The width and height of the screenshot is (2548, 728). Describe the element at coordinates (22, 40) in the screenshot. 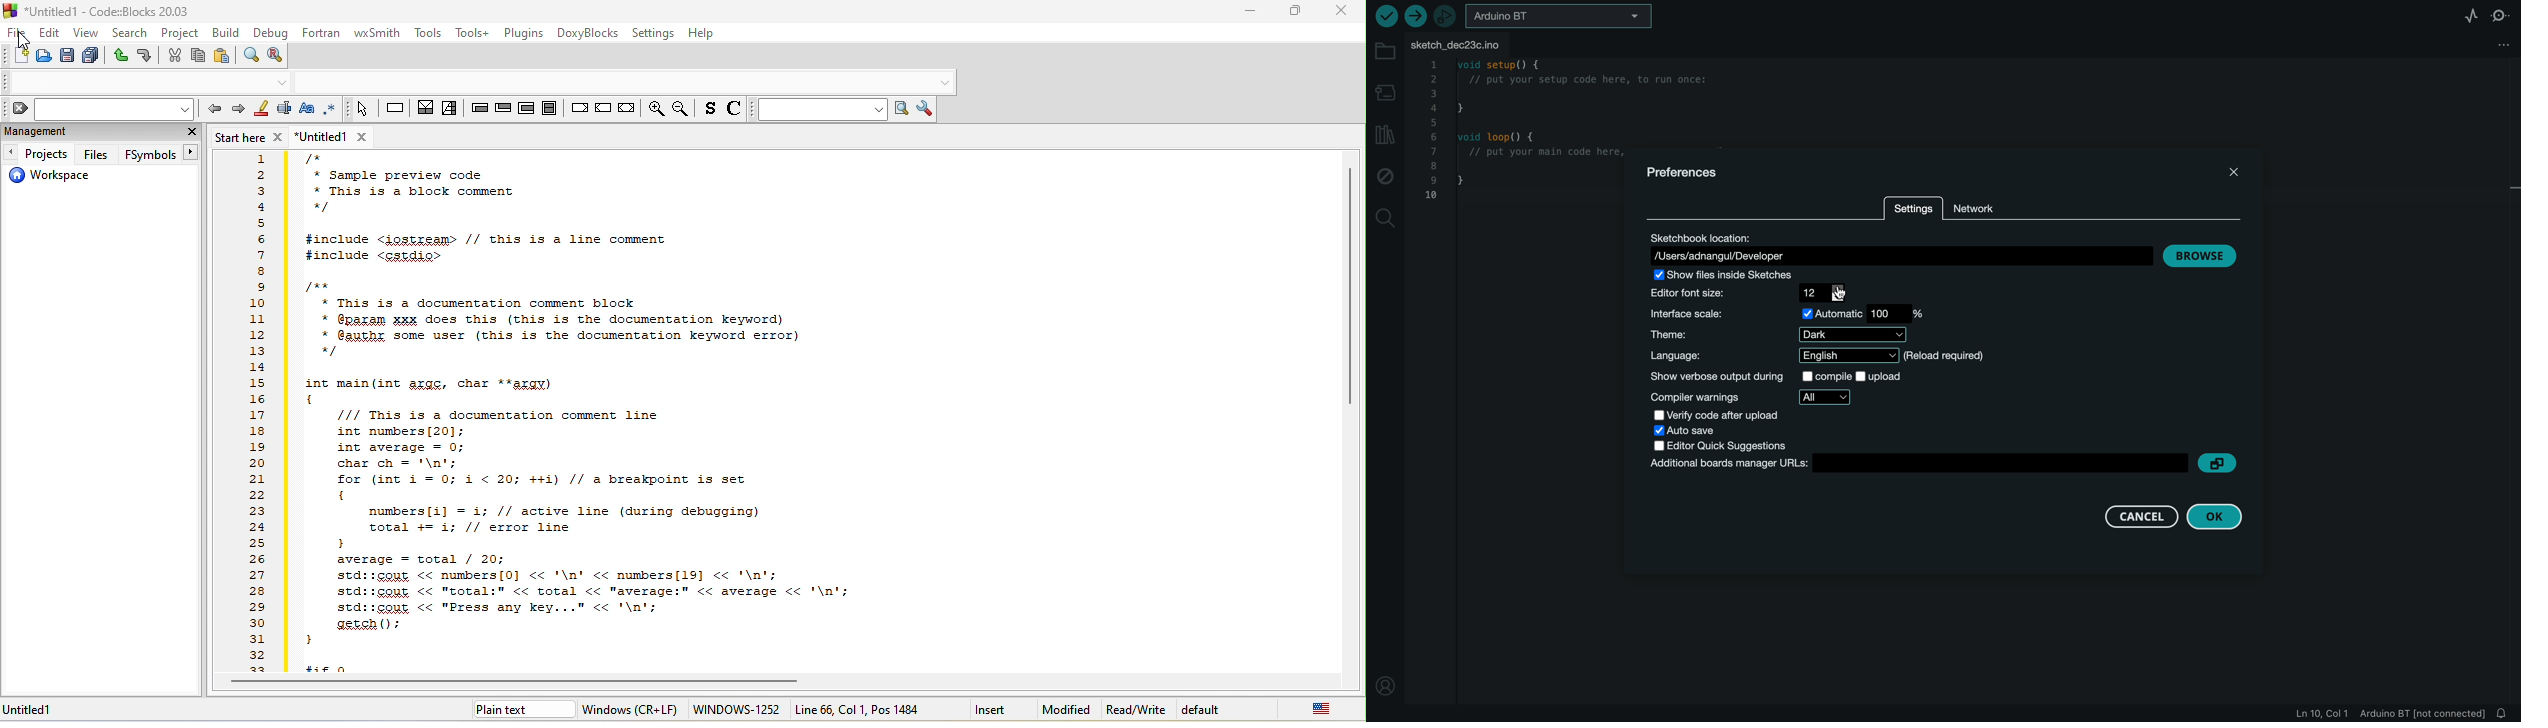

I see `cursor` at that location.